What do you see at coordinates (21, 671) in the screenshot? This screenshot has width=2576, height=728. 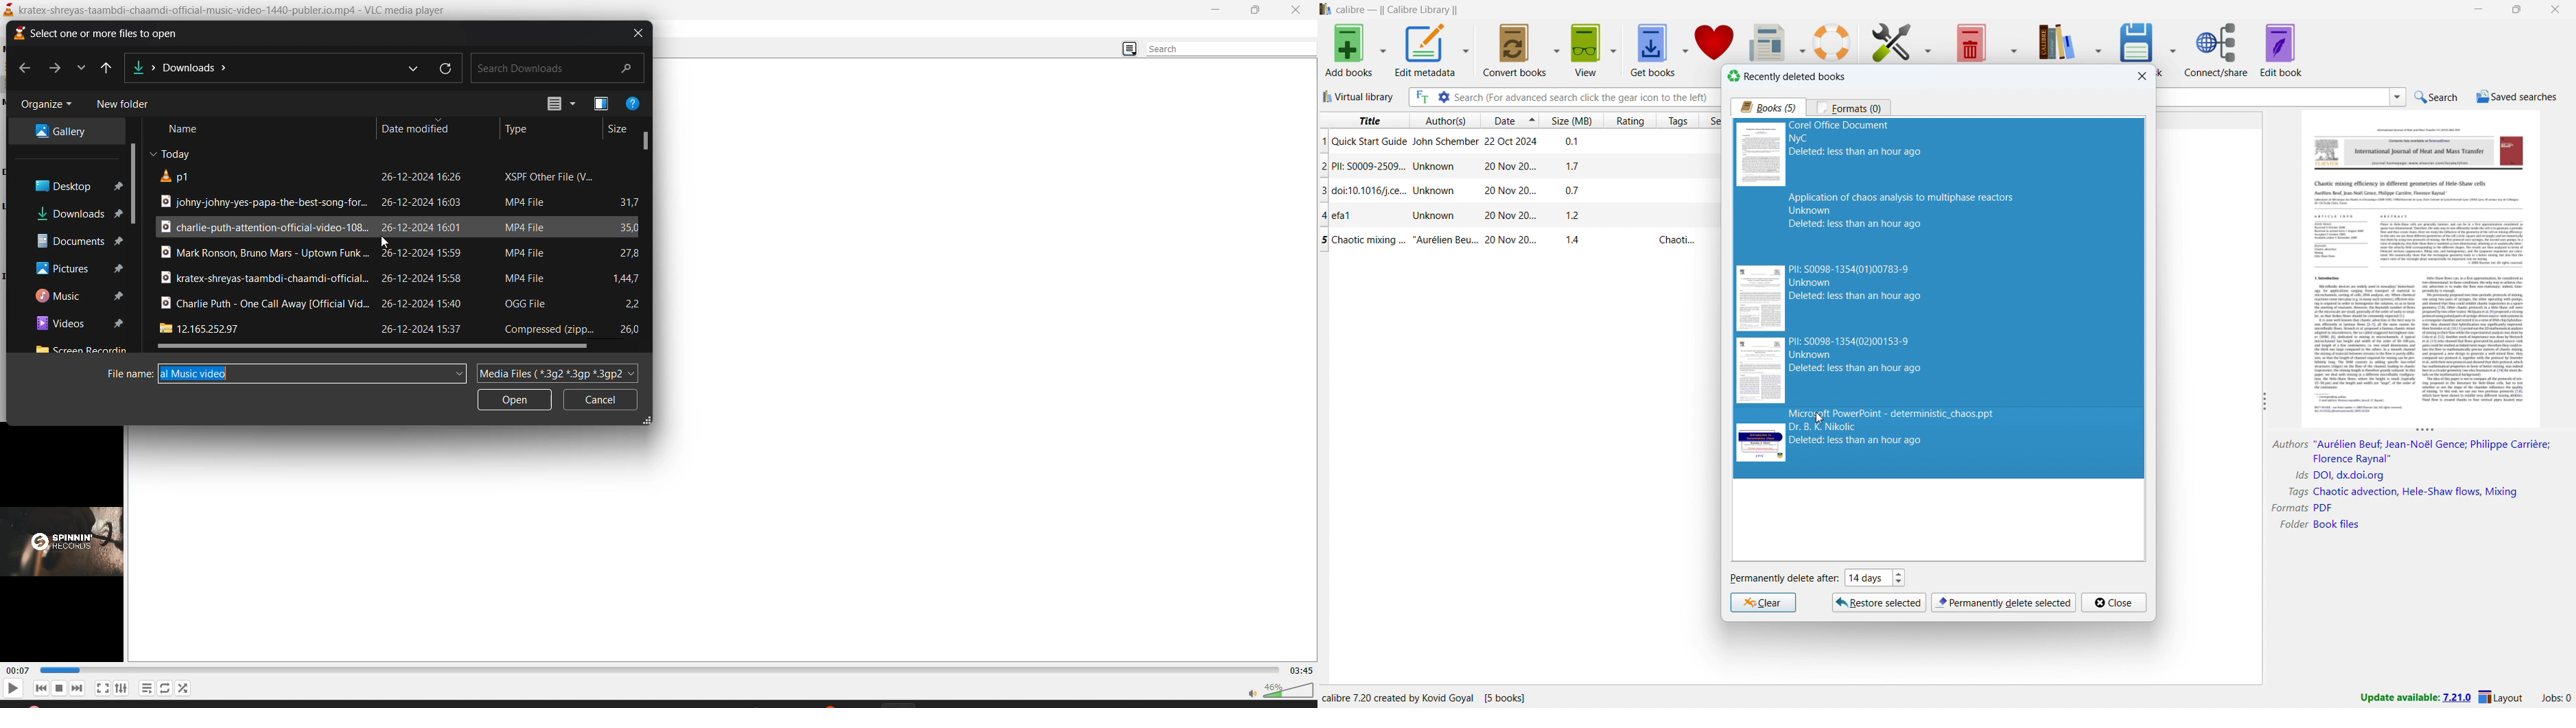 I see `current track time` at bounding box center [21, 671].